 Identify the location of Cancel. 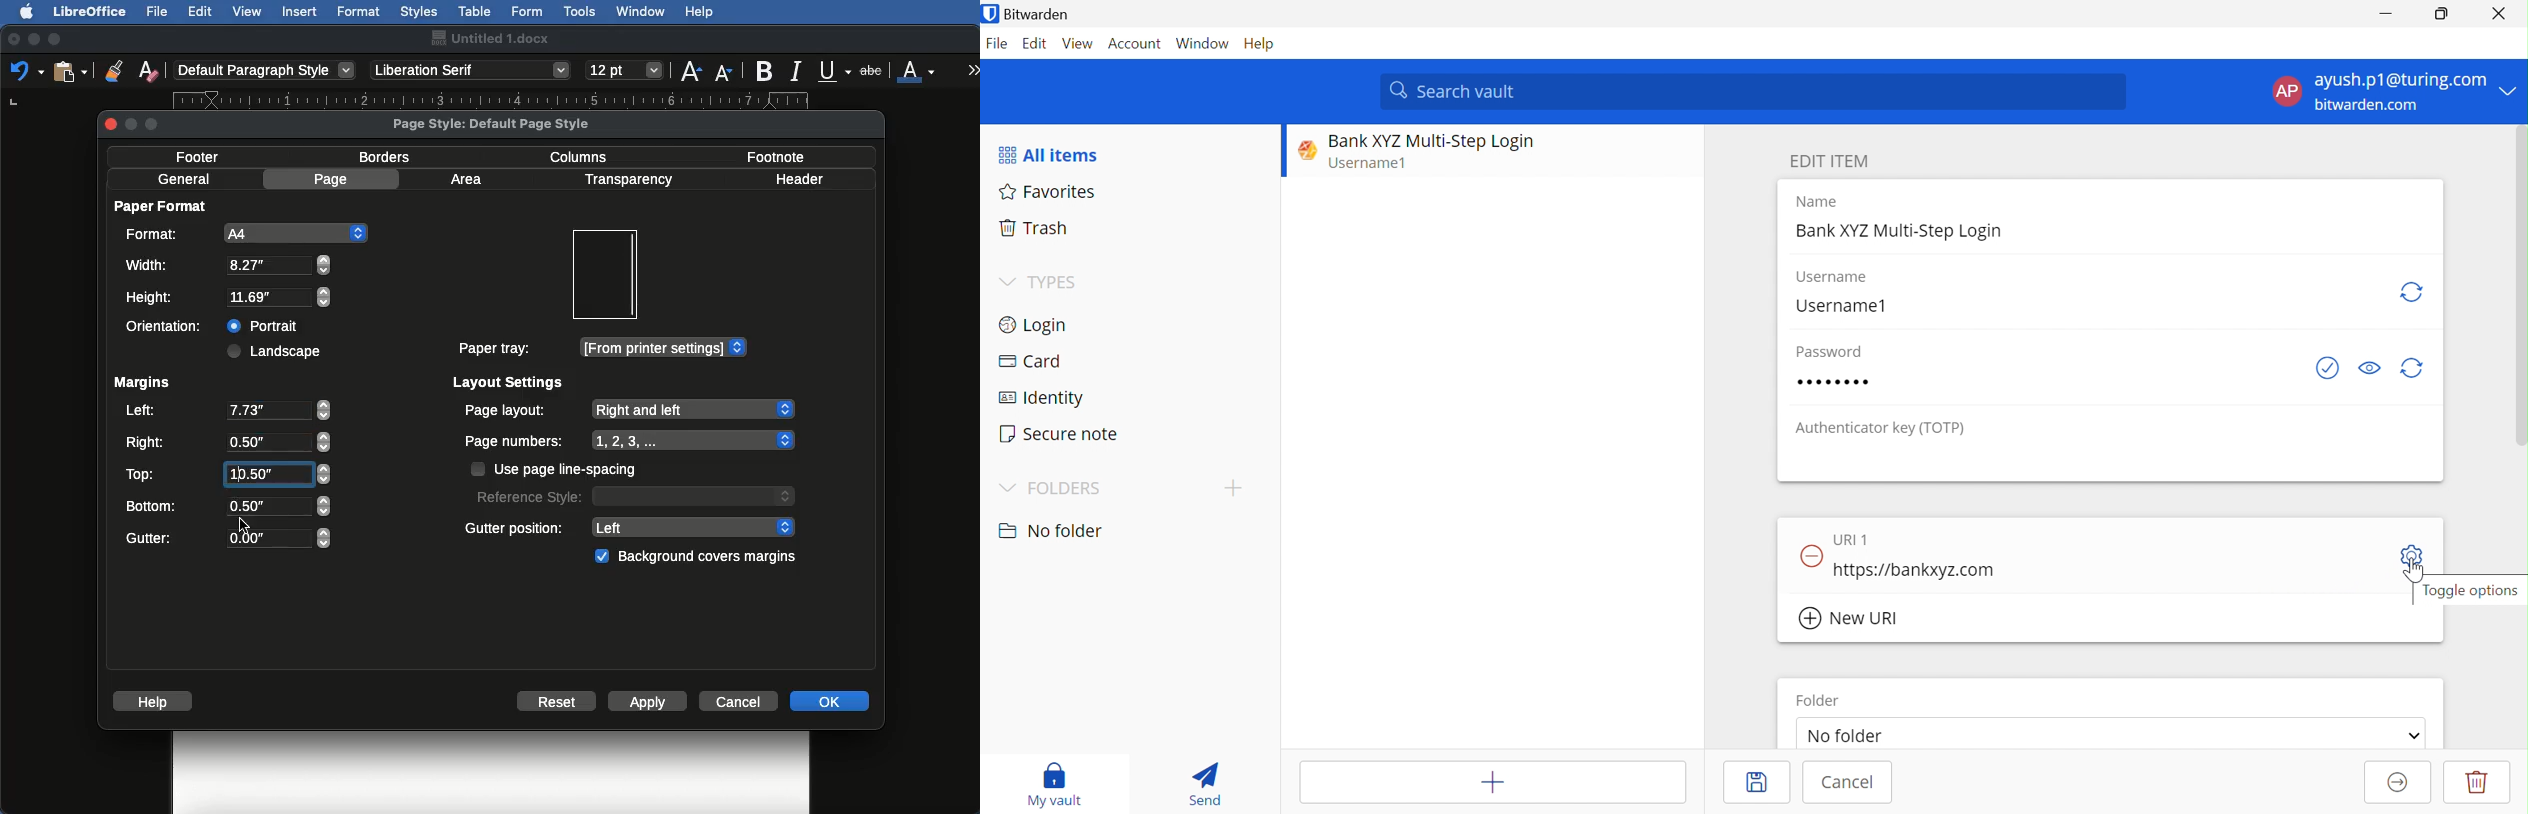
(1848, 781).